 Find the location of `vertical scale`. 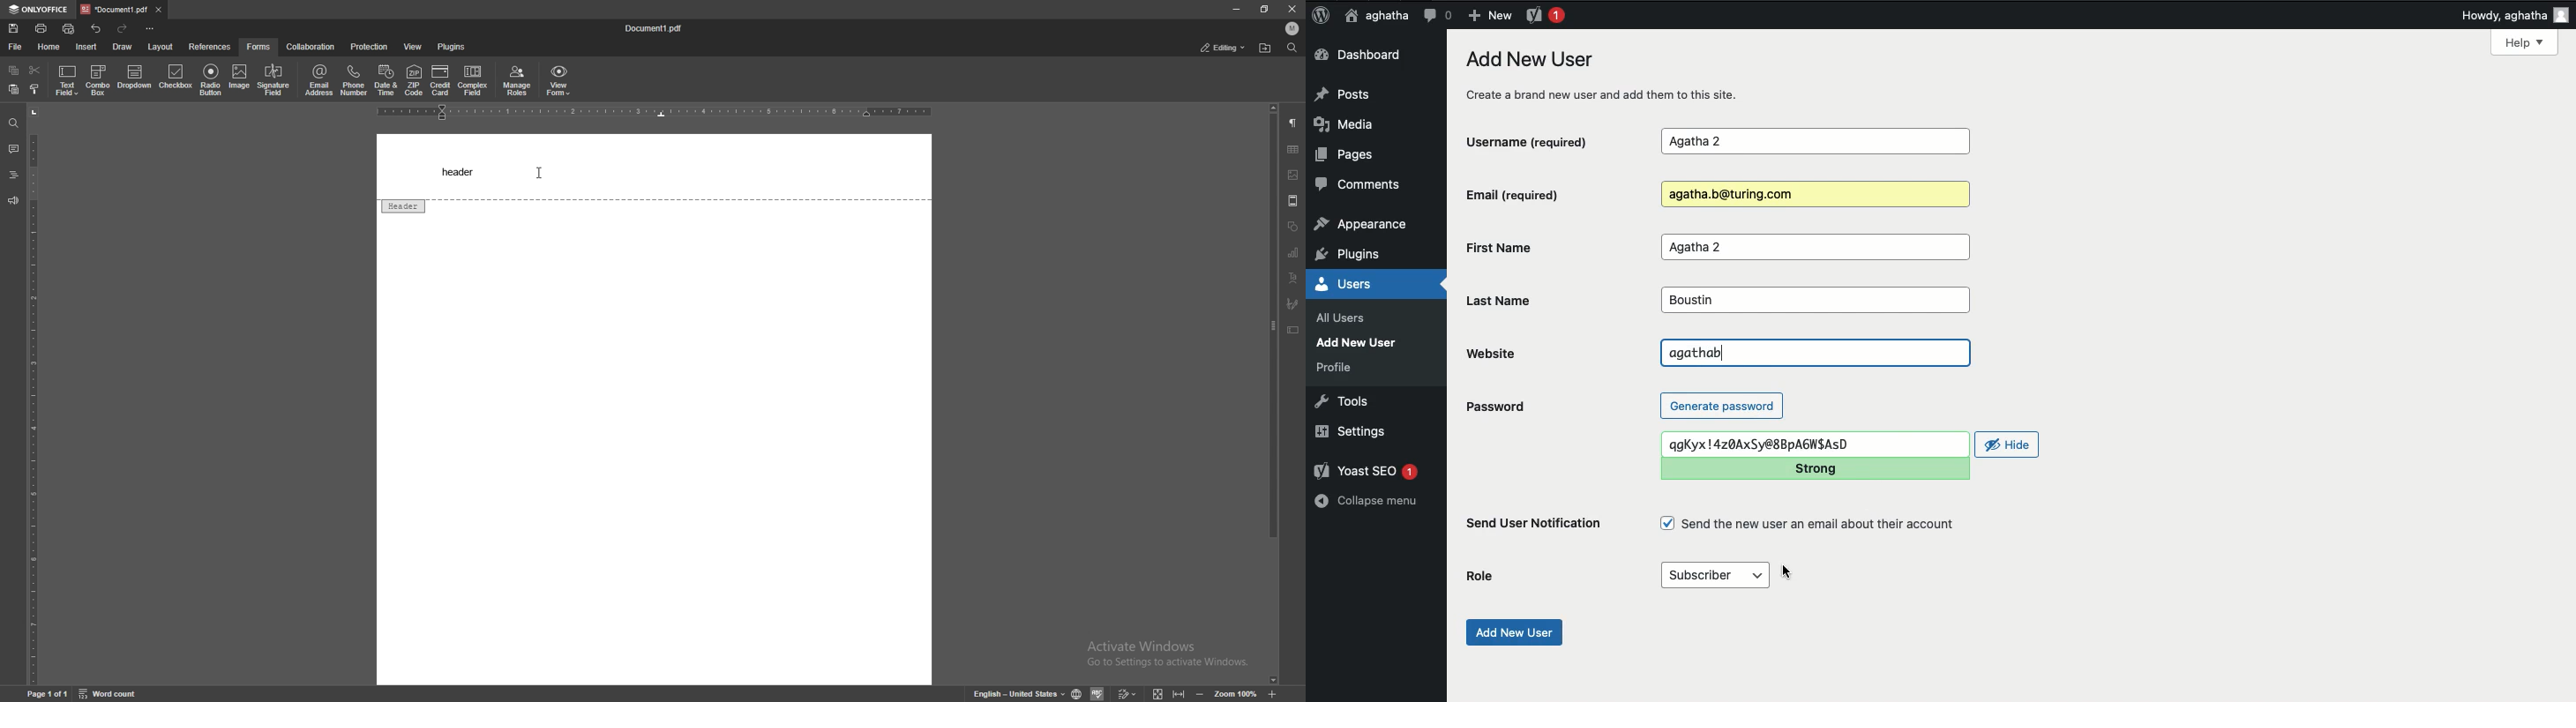

vertical scale is located at coordinates (31, 397).